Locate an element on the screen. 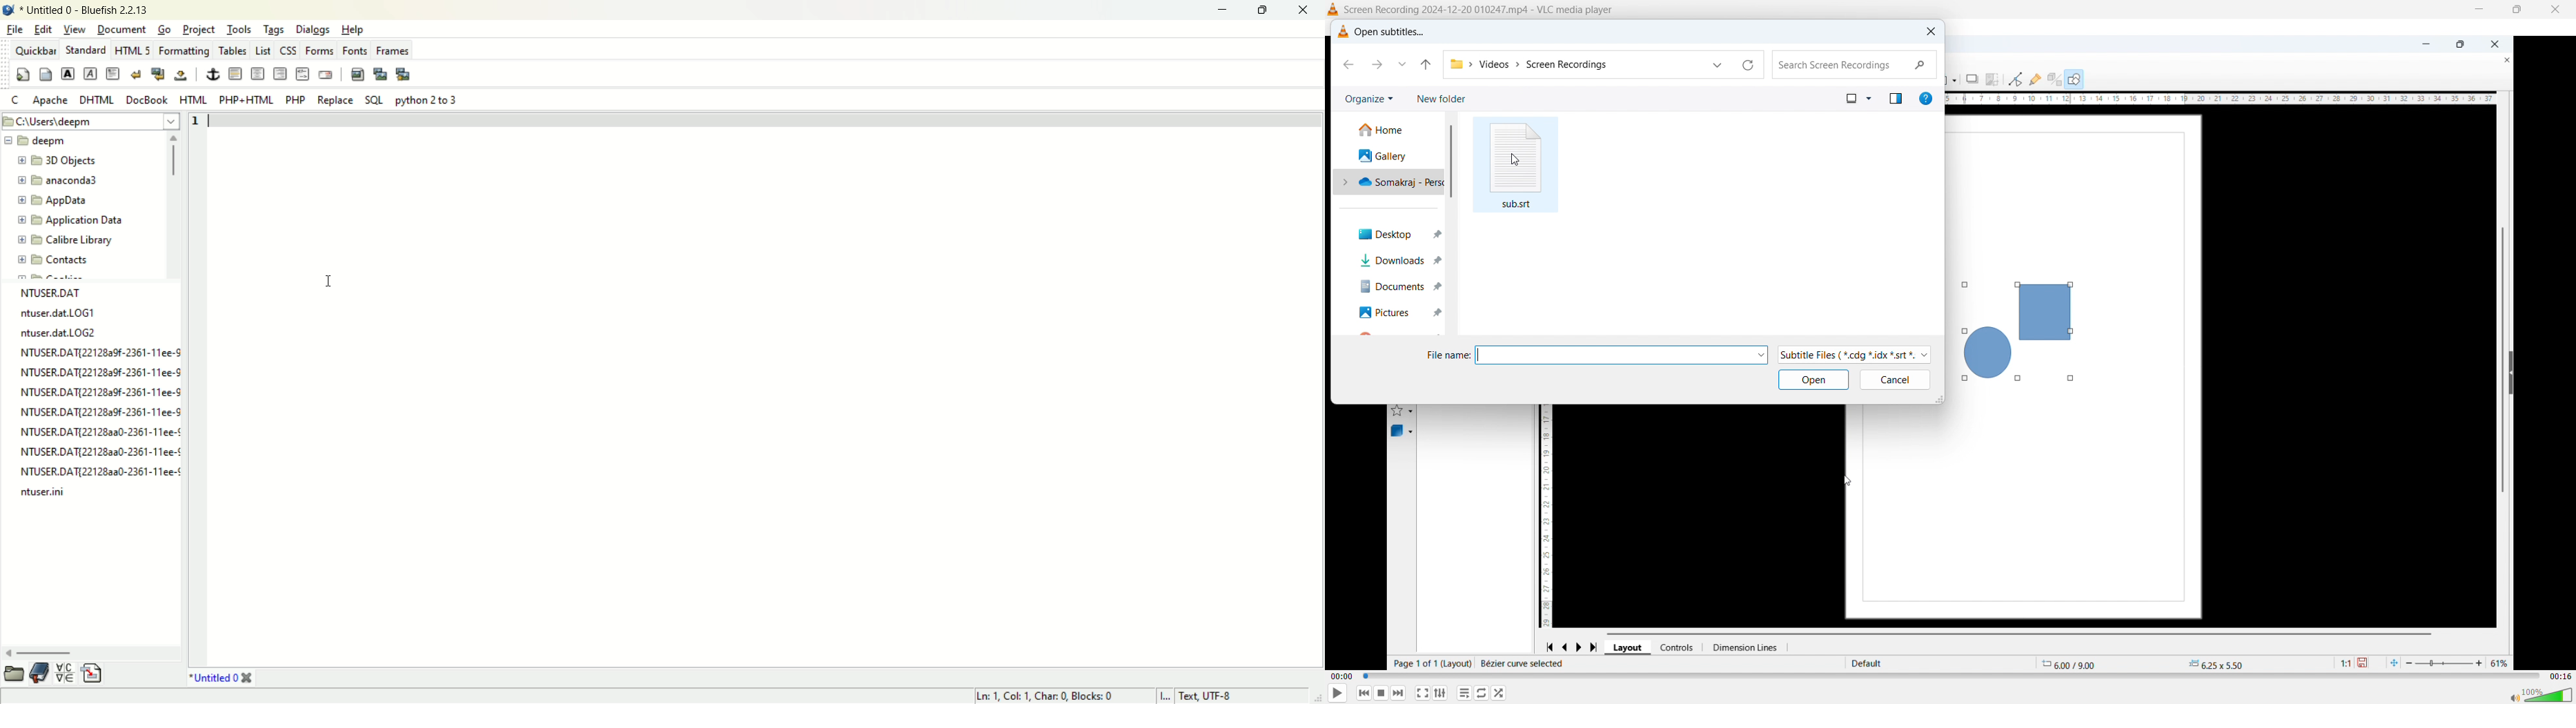 The image size is (2576, 728). Downloads folder  is located at coordinates (1395, 261).